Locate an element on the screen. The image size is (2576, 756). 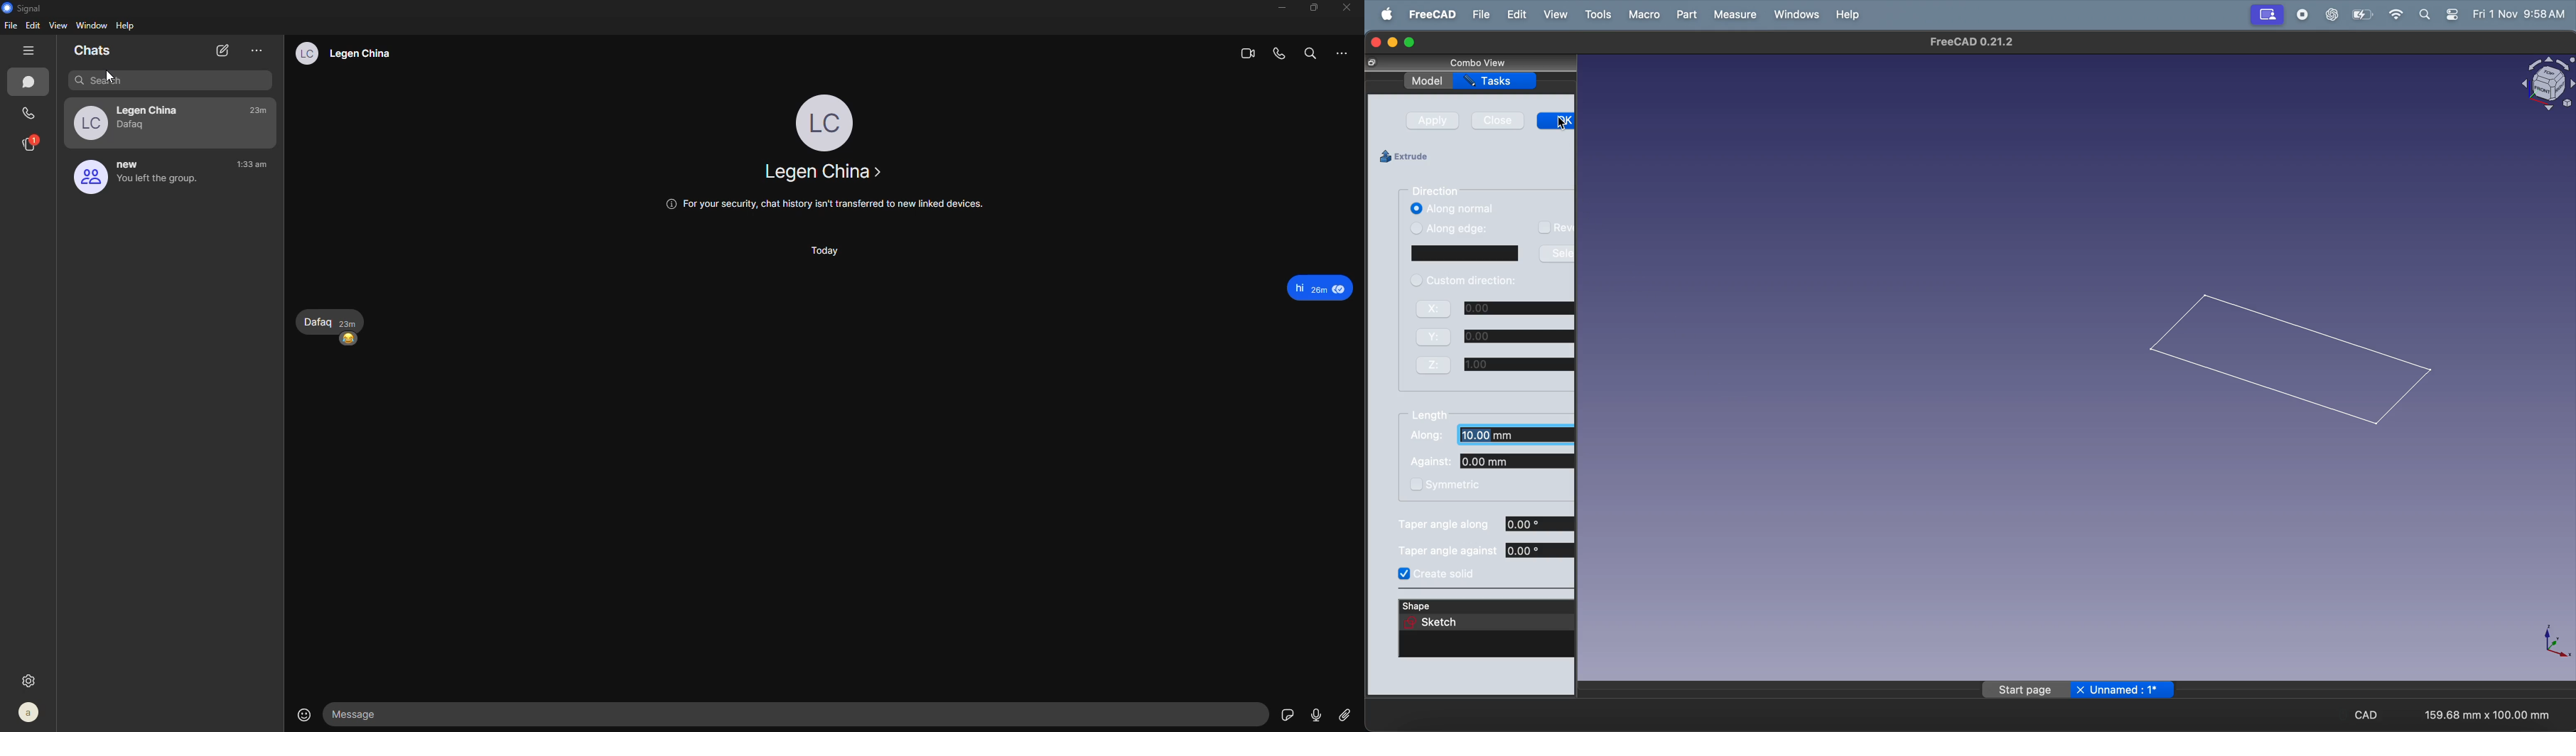
time- 1:33am is located at coordinates (252, 163).